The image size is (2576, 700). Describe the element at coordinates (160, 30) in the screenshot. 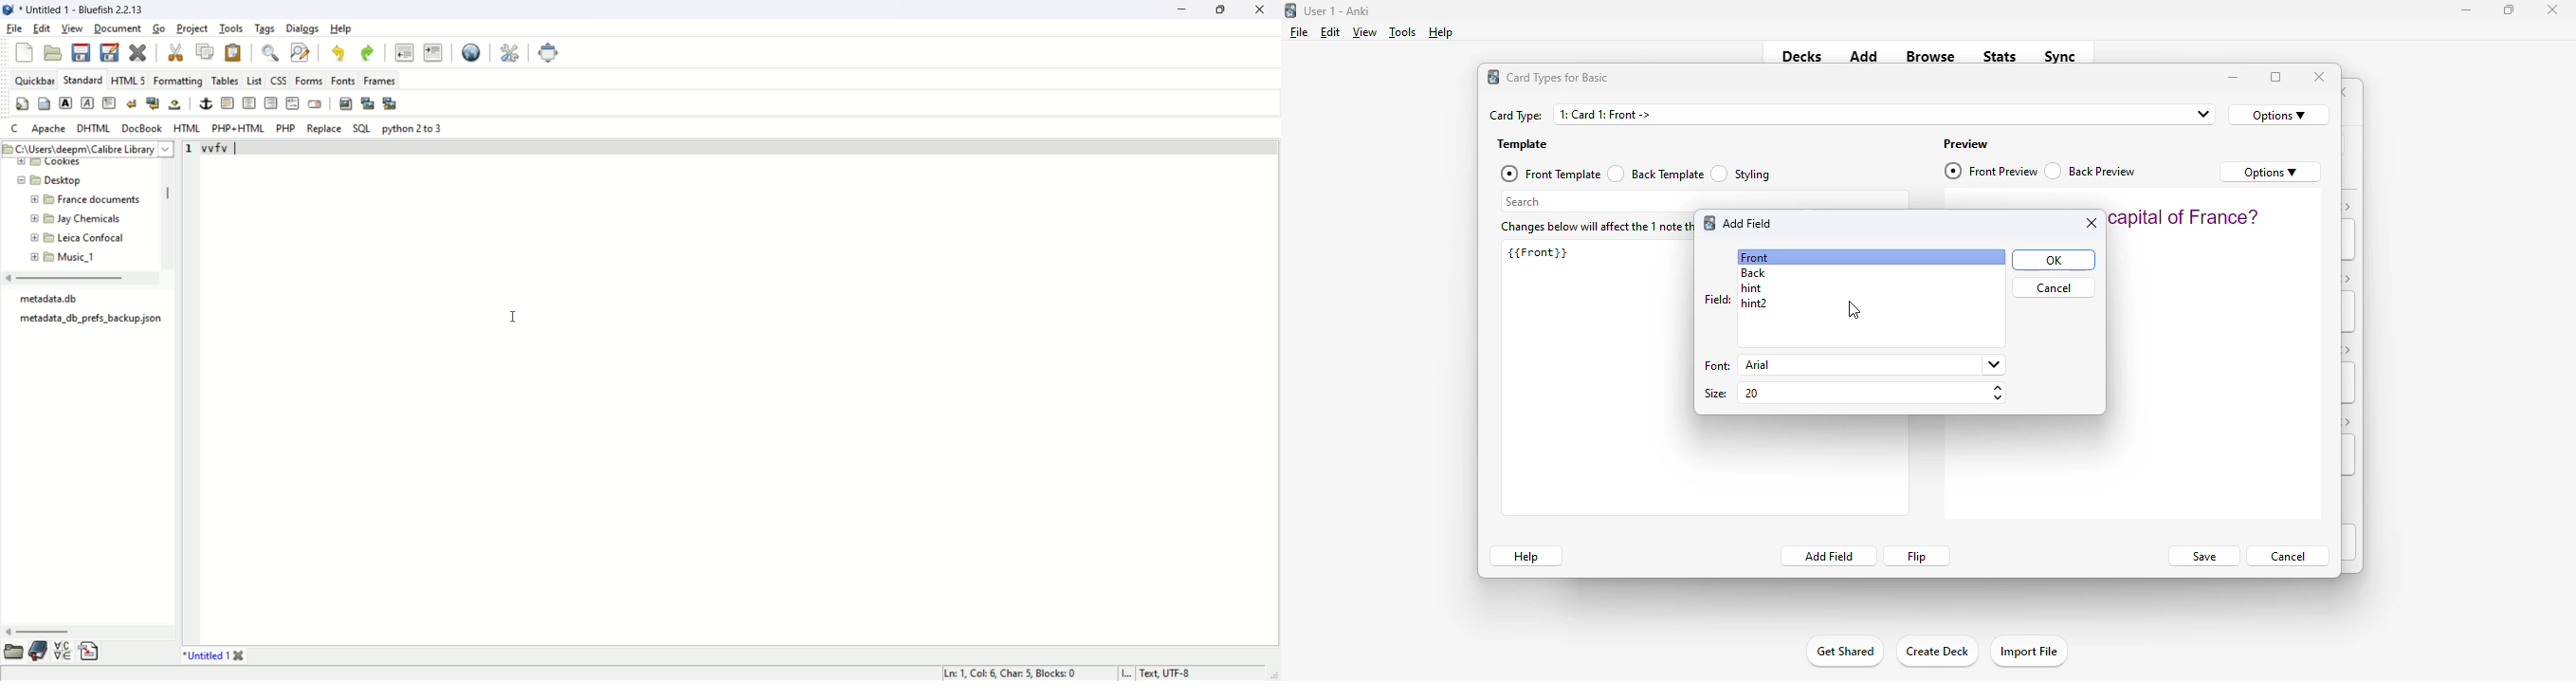

I see `go` at that location.